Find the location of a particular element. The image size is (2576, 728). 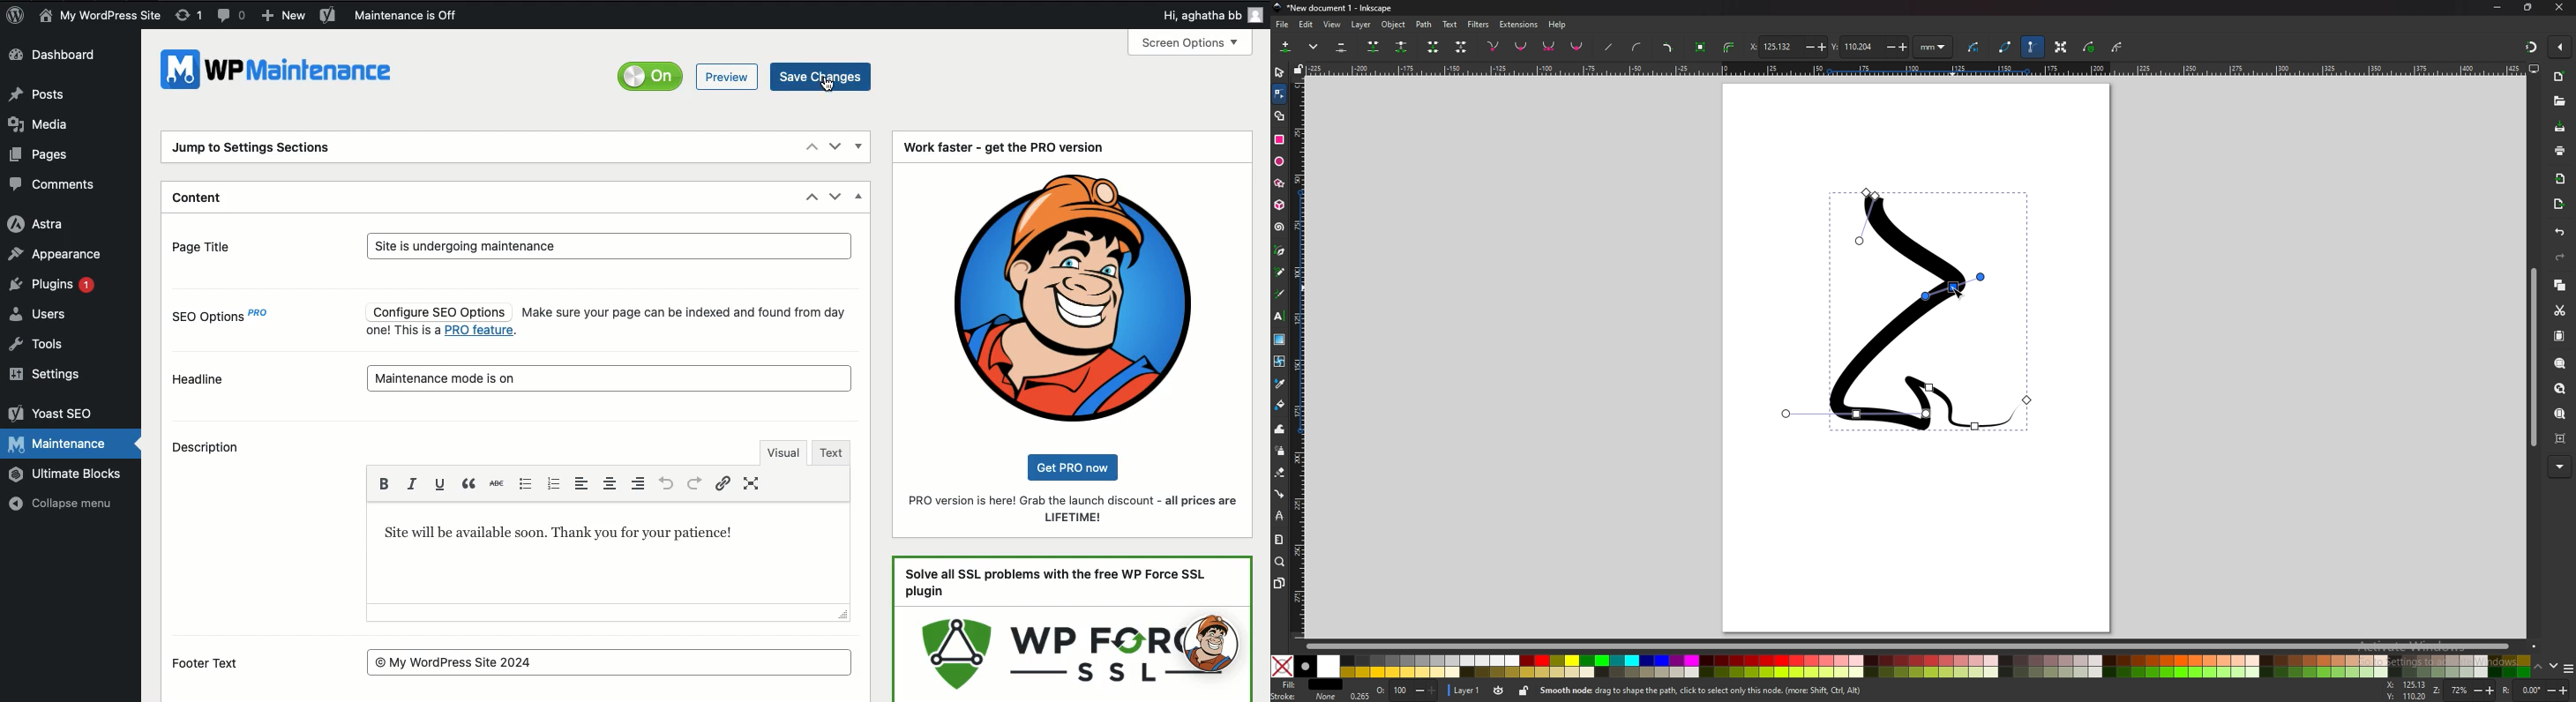

dropper is located at coordinates (1280, 384).